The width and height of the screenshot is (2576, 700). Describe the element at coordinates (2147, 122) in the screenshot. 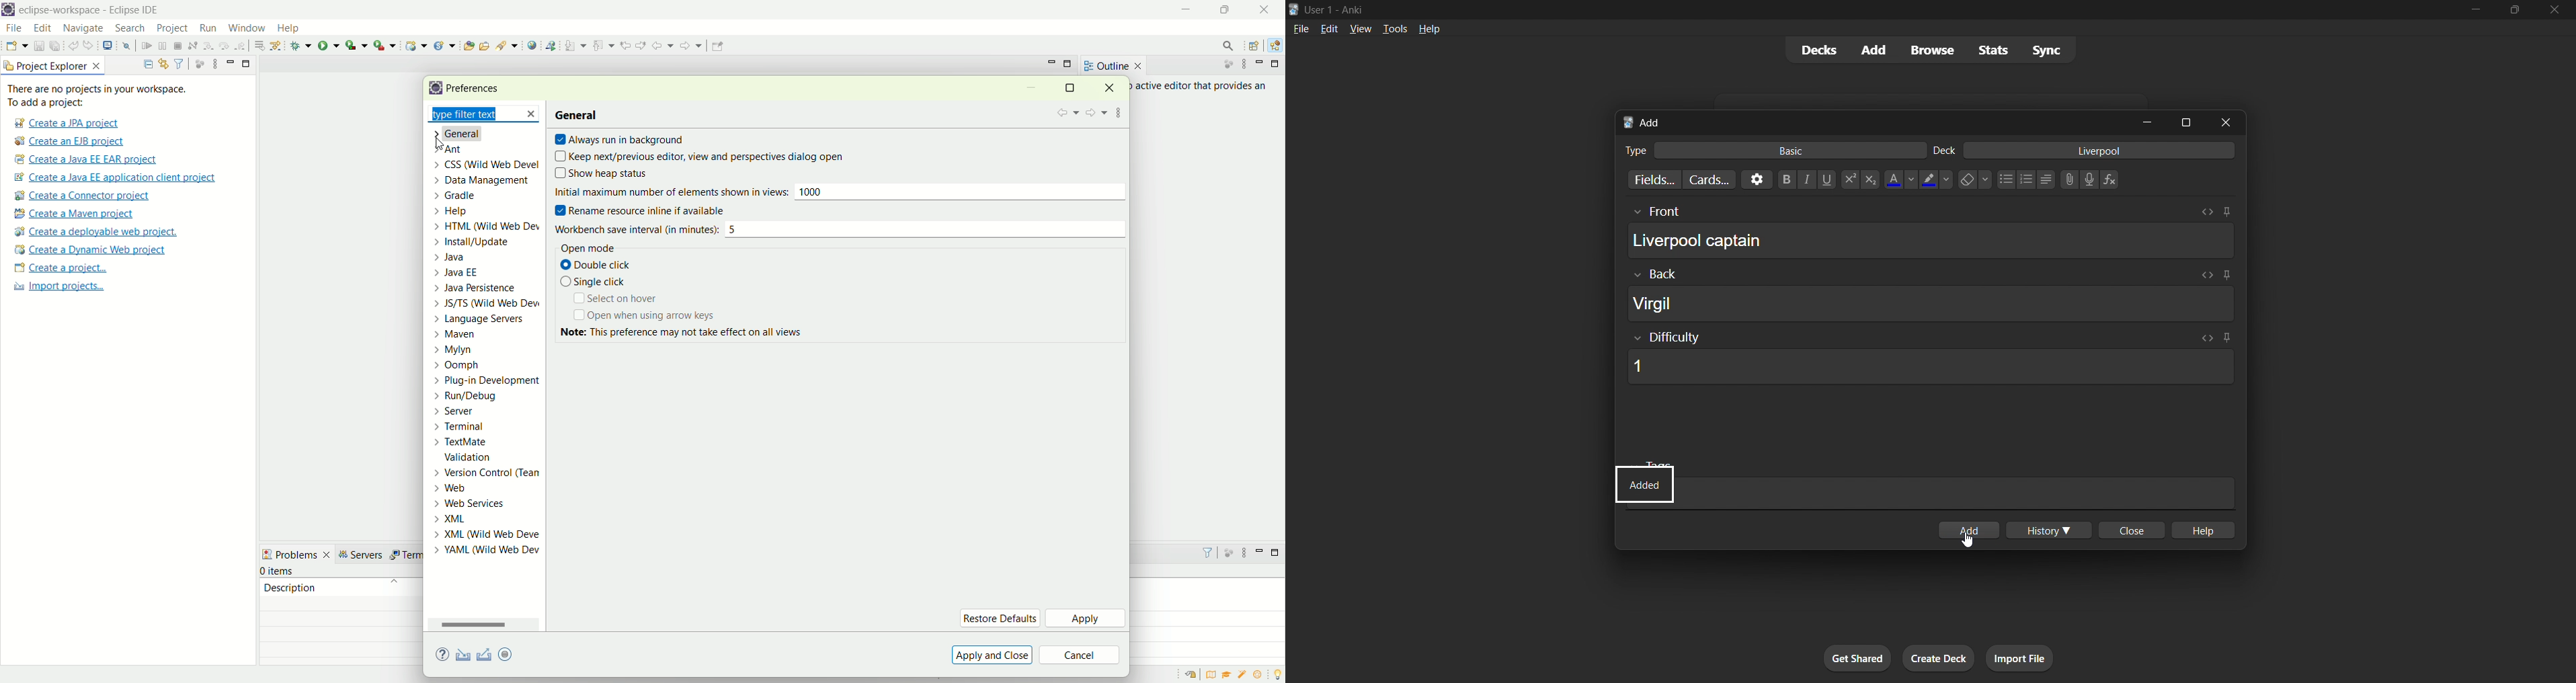

I see `minimize` at that location.